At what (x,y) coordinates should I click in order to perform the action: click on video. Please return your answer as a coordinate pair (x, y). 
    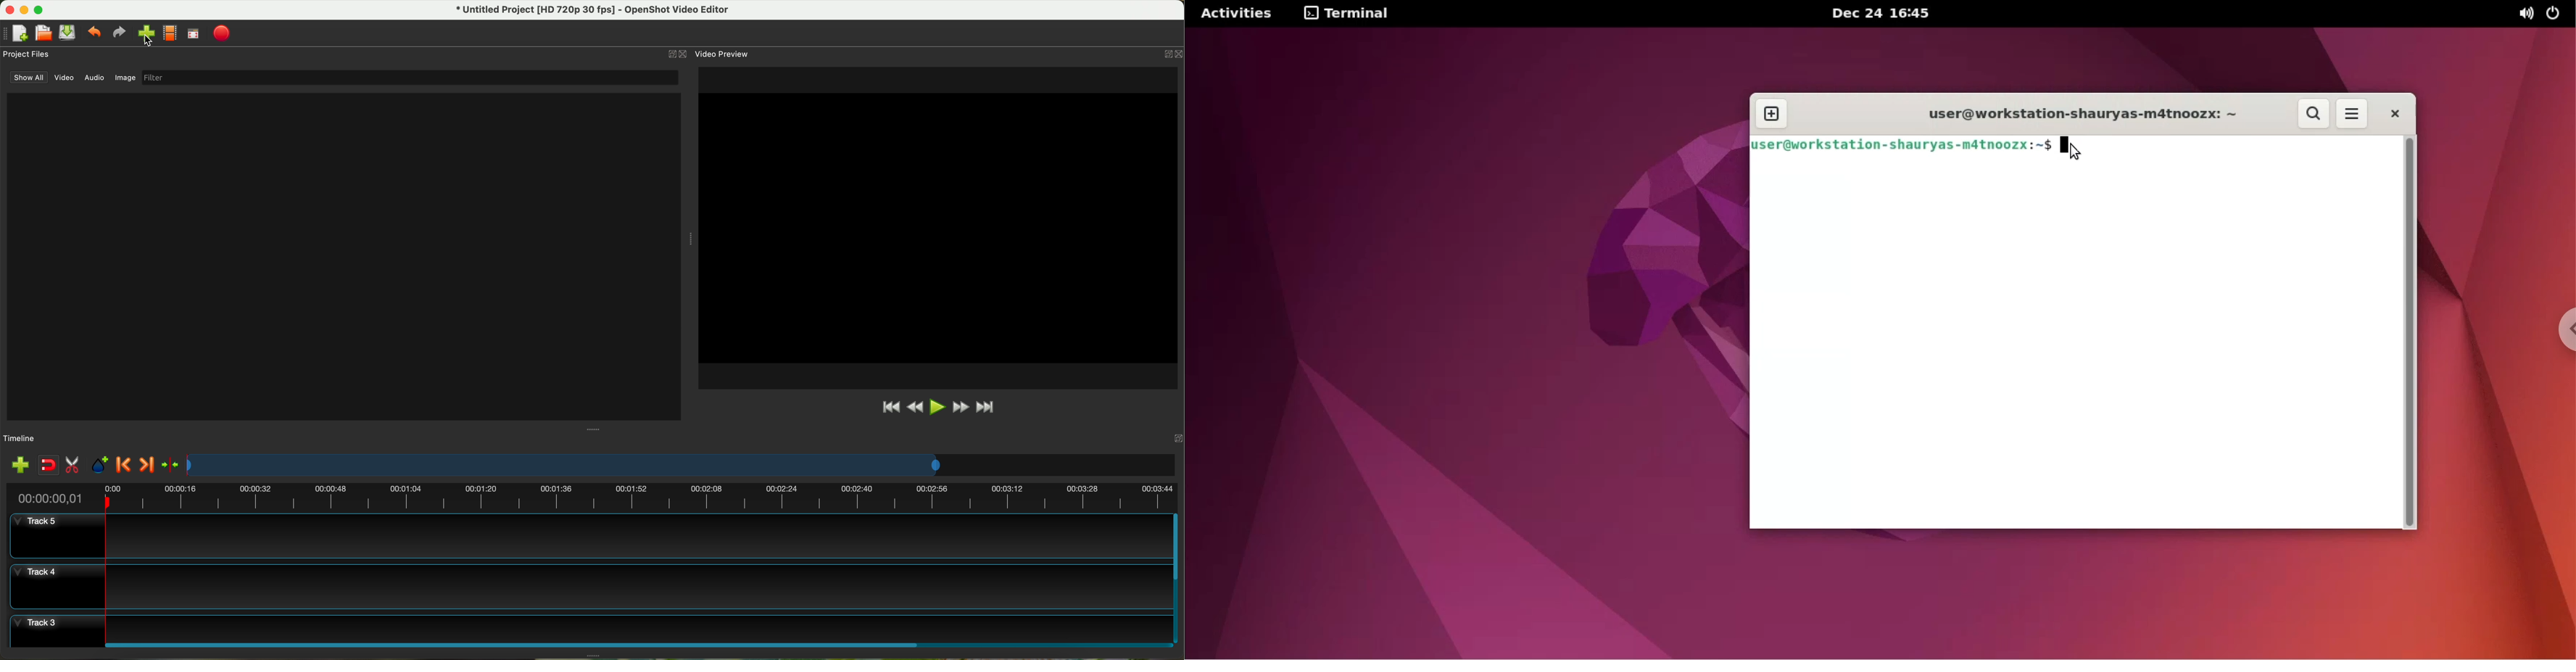
    Looking at the image, I should click on (65, 78).